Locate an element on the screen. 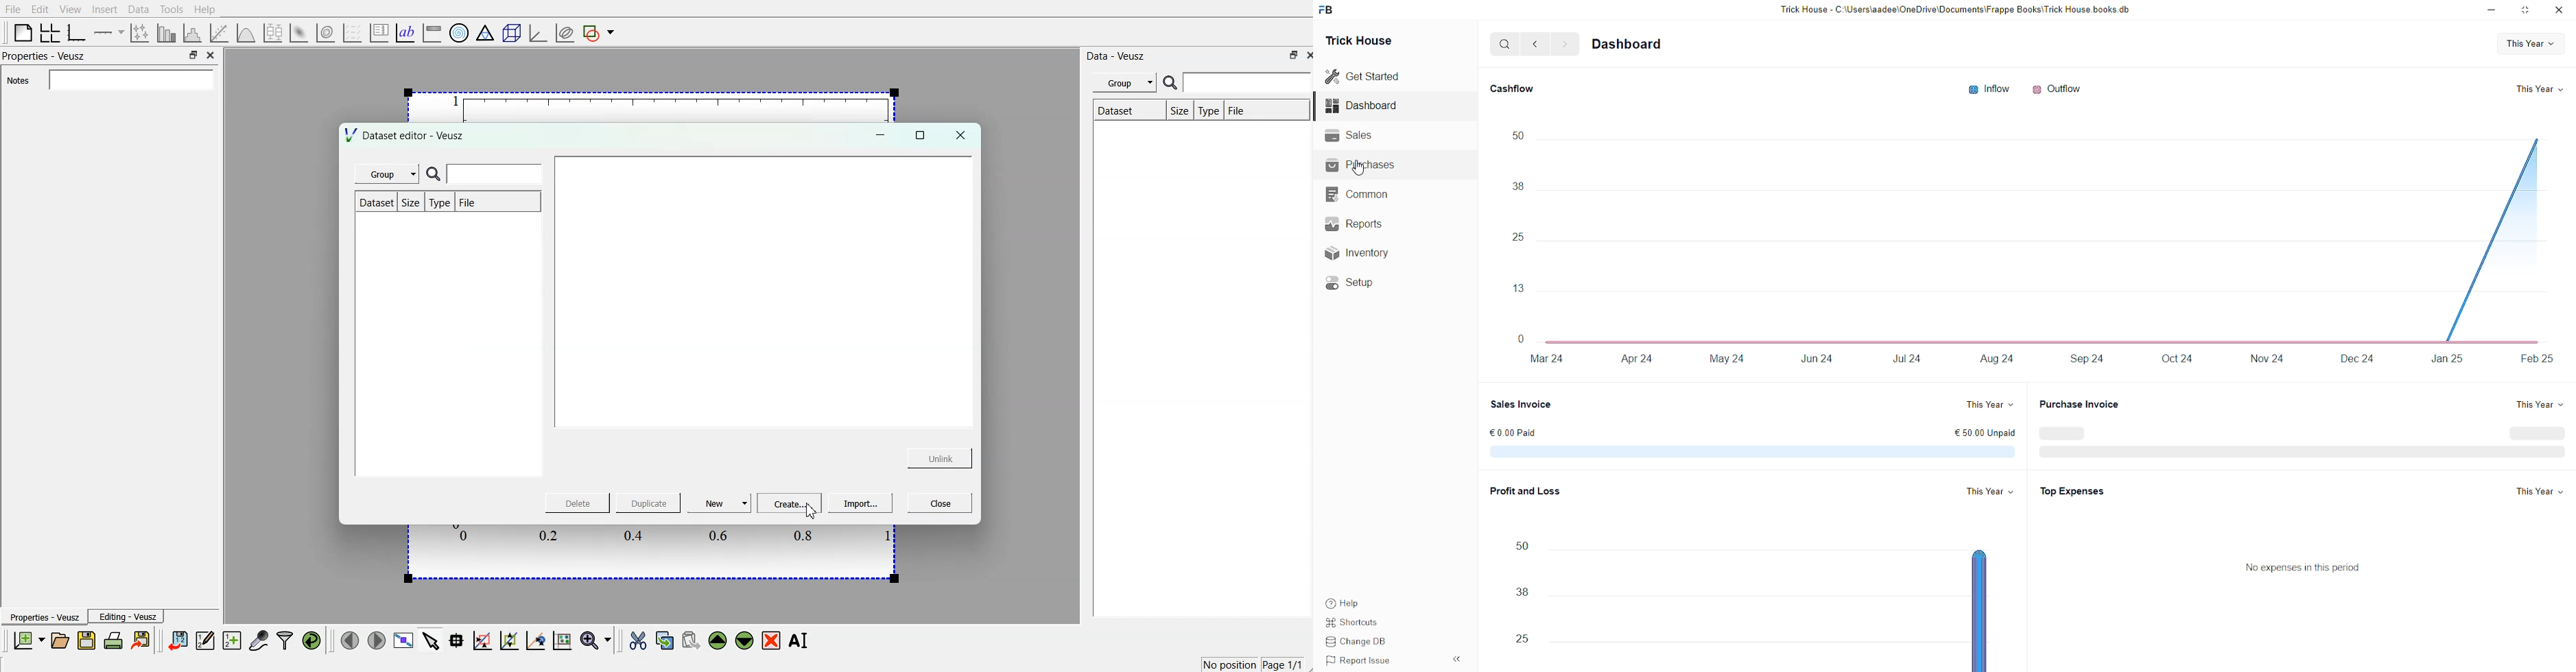 This screenshot has height=672, width=2576. lines and error bars is located at coordinates (141, 32).